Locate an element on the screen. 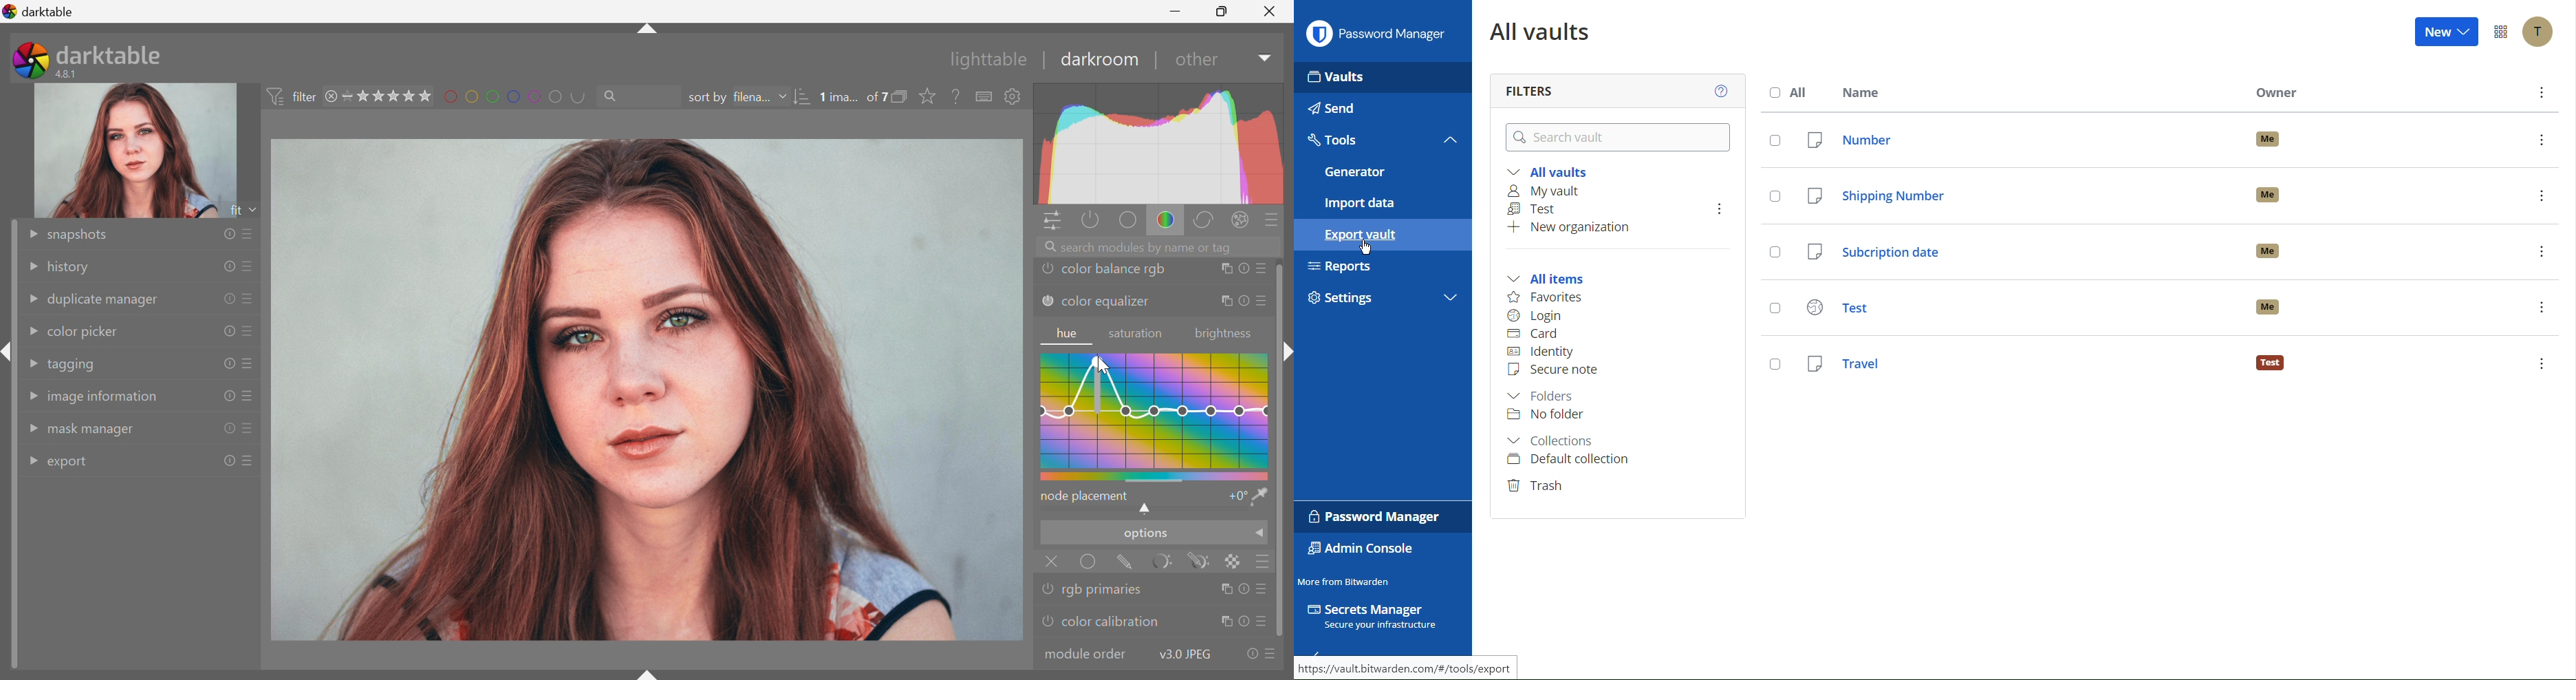  remove filter is located at coordinates (332, 96).